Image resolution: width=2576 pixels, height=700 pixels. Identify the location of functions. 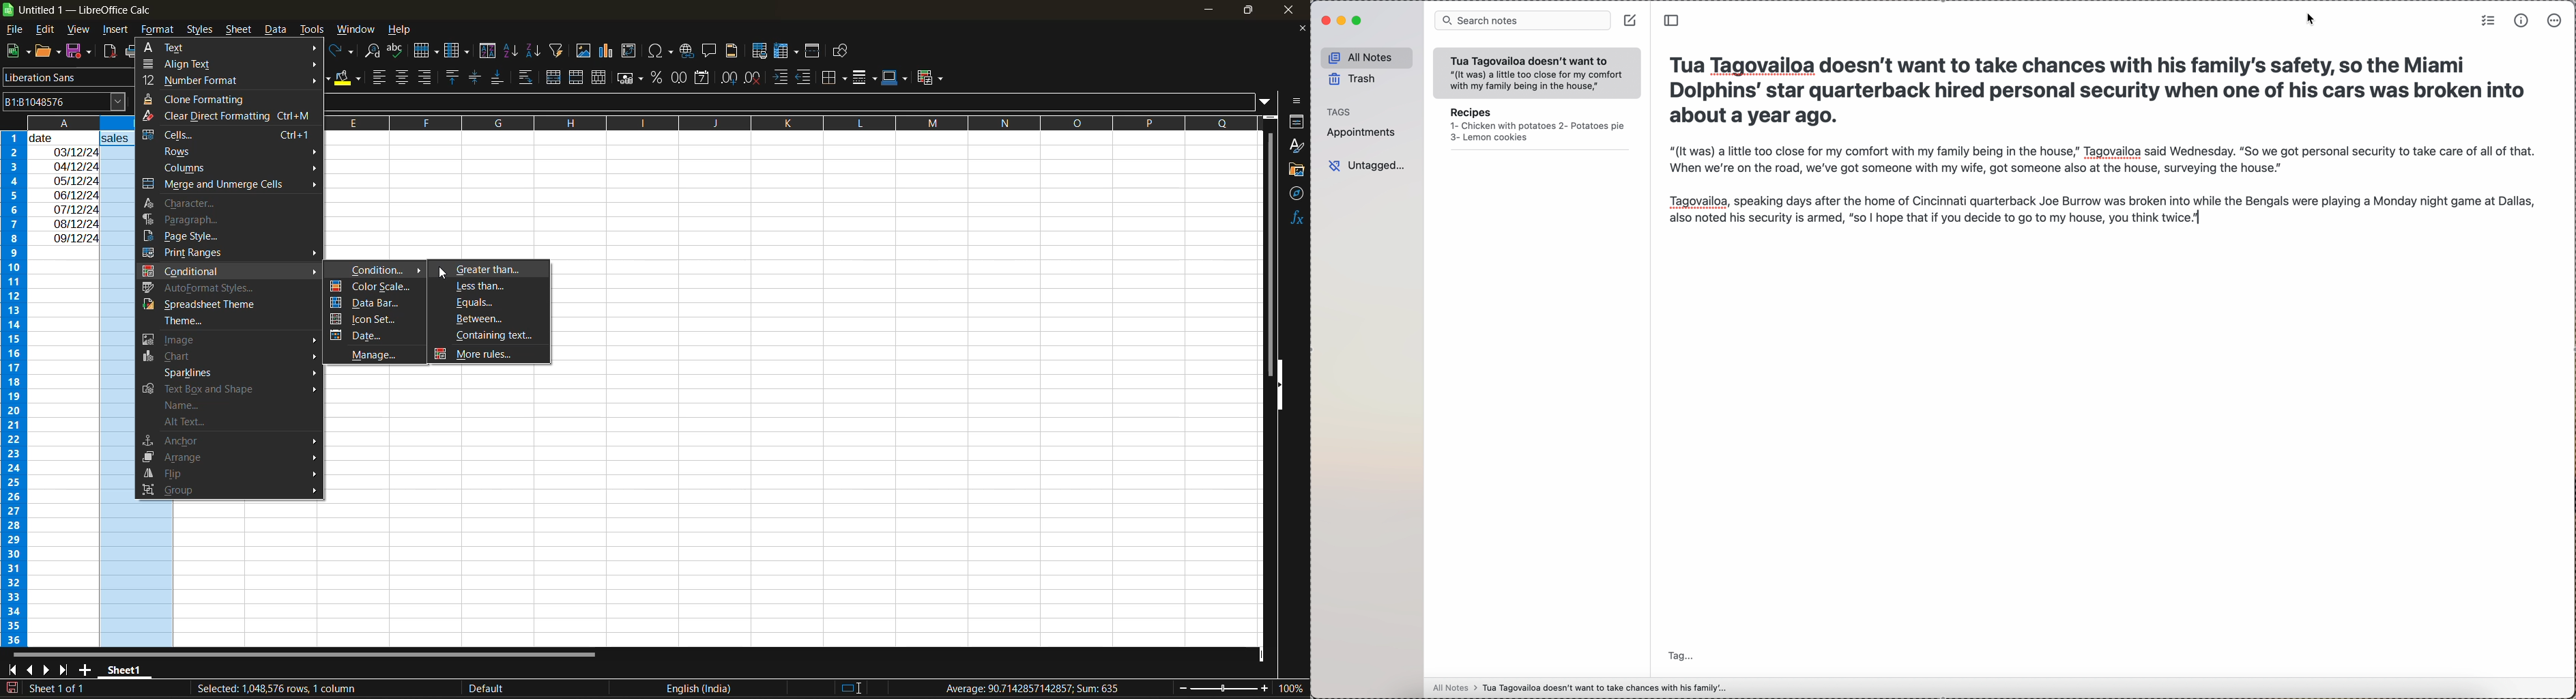
(1294, 220).